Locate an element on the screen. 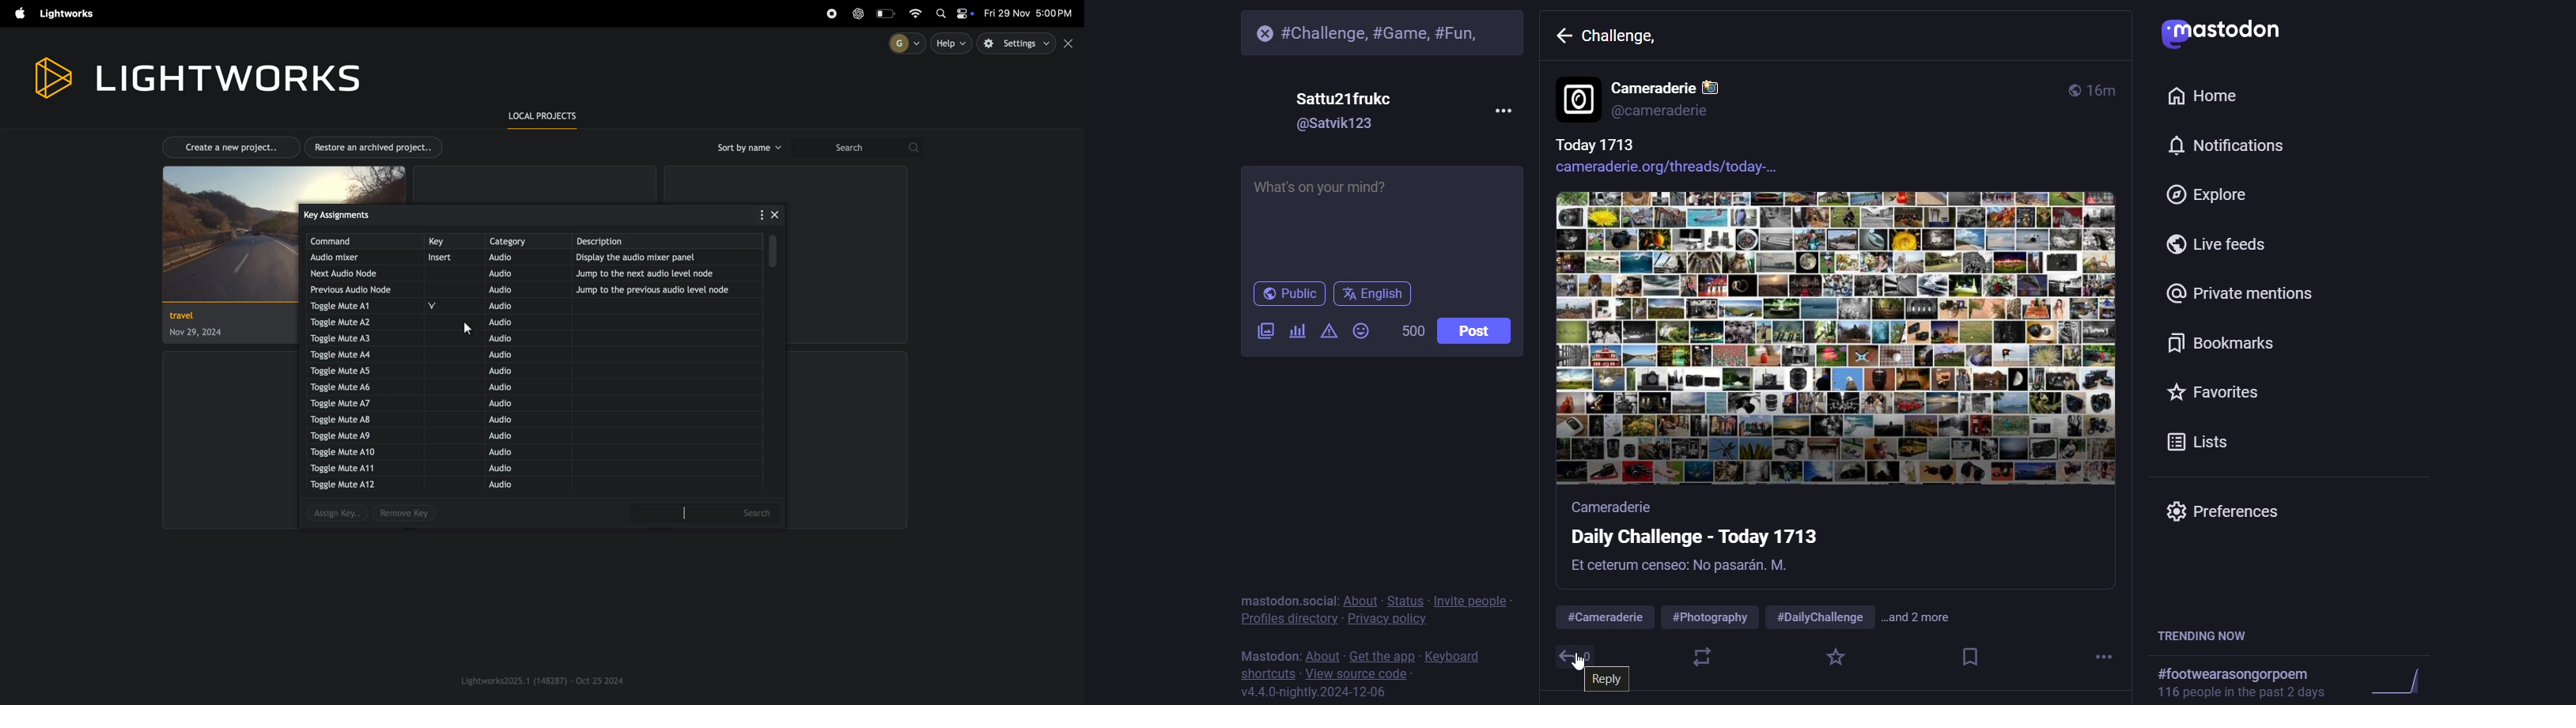 This screenshot has height=728, width=2576. audio is located at coordinates (510, 322).